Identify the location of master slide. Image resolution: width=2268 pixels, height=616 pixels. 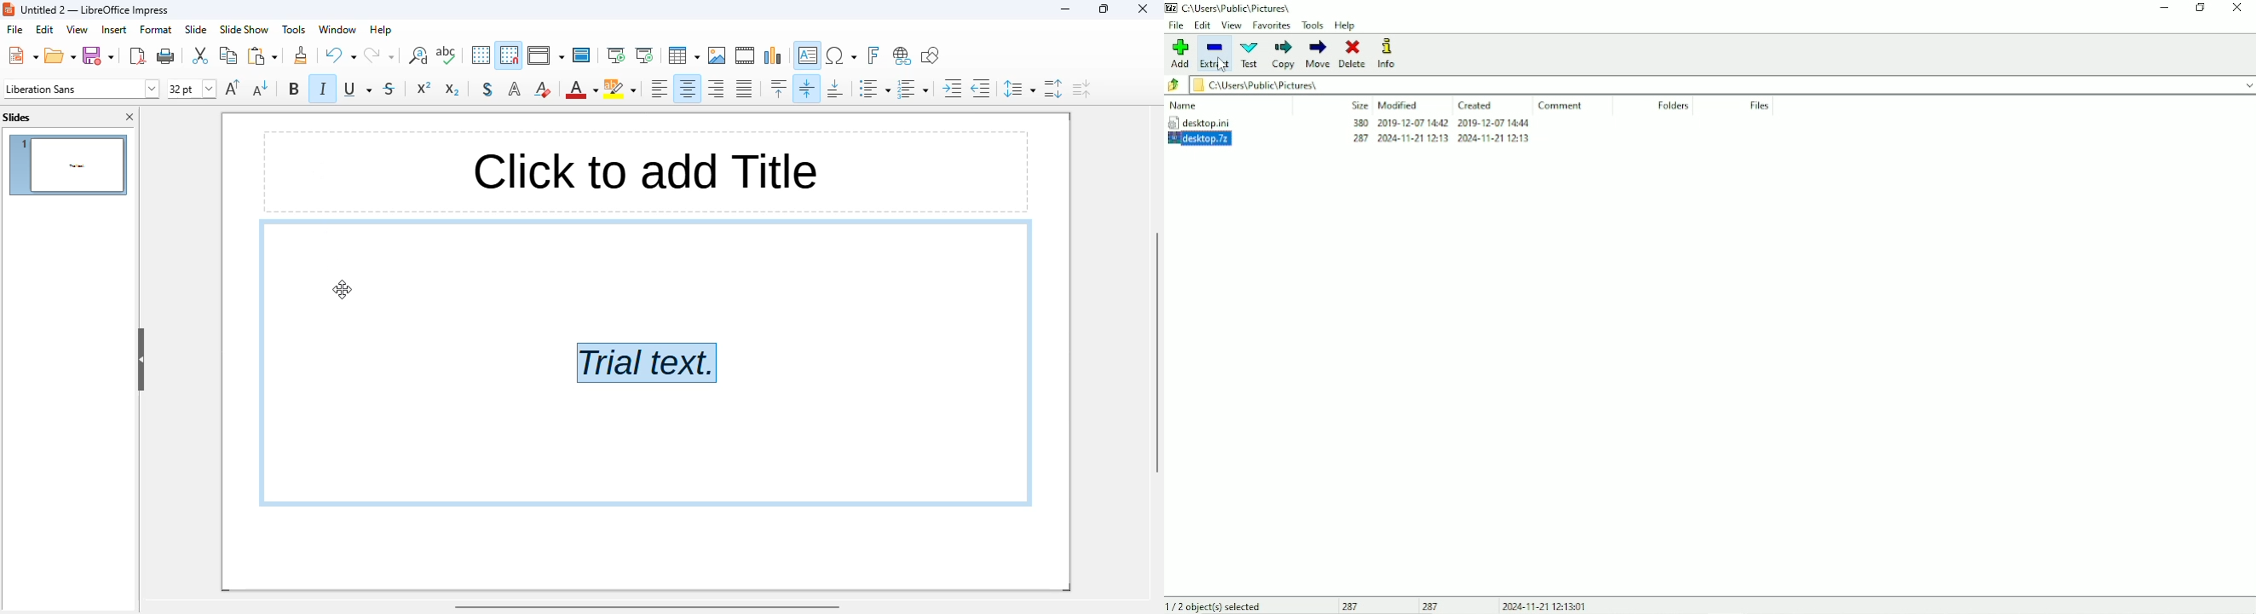
(582, 55).